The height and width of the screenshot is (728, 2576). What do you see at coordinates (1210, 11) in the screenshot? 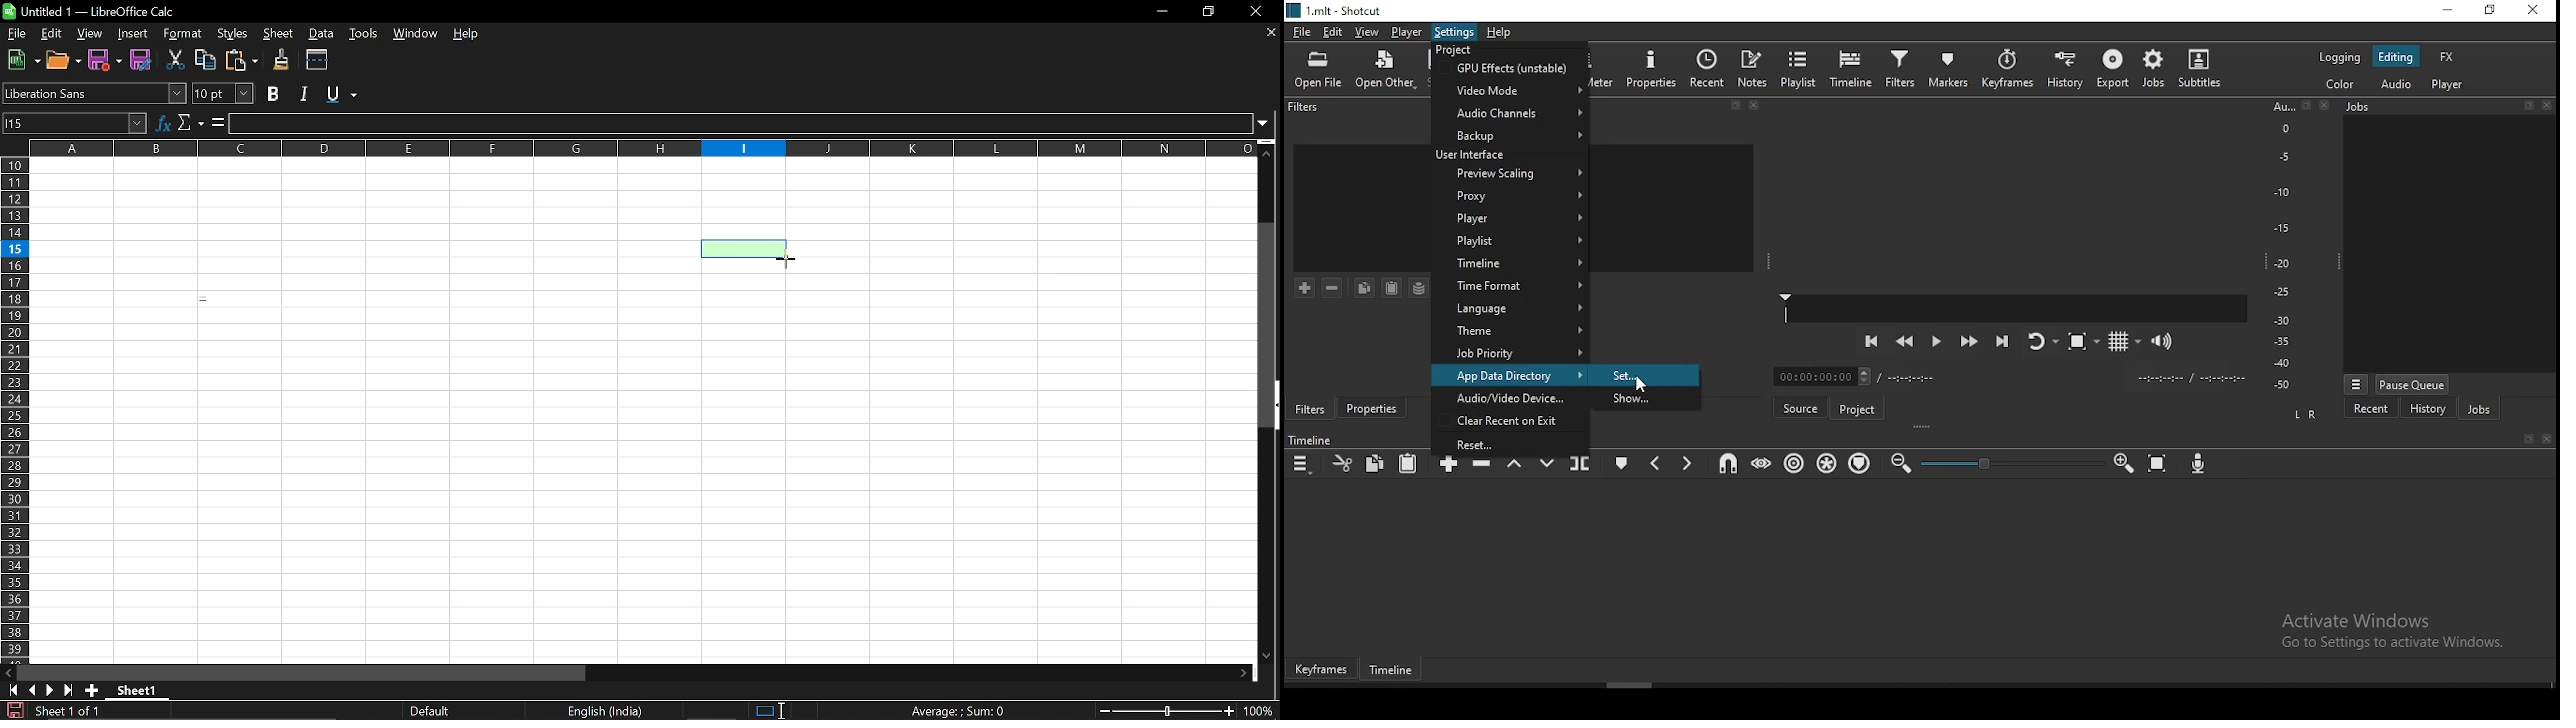
I see `Restore down` at bounding box center [1210, 11].